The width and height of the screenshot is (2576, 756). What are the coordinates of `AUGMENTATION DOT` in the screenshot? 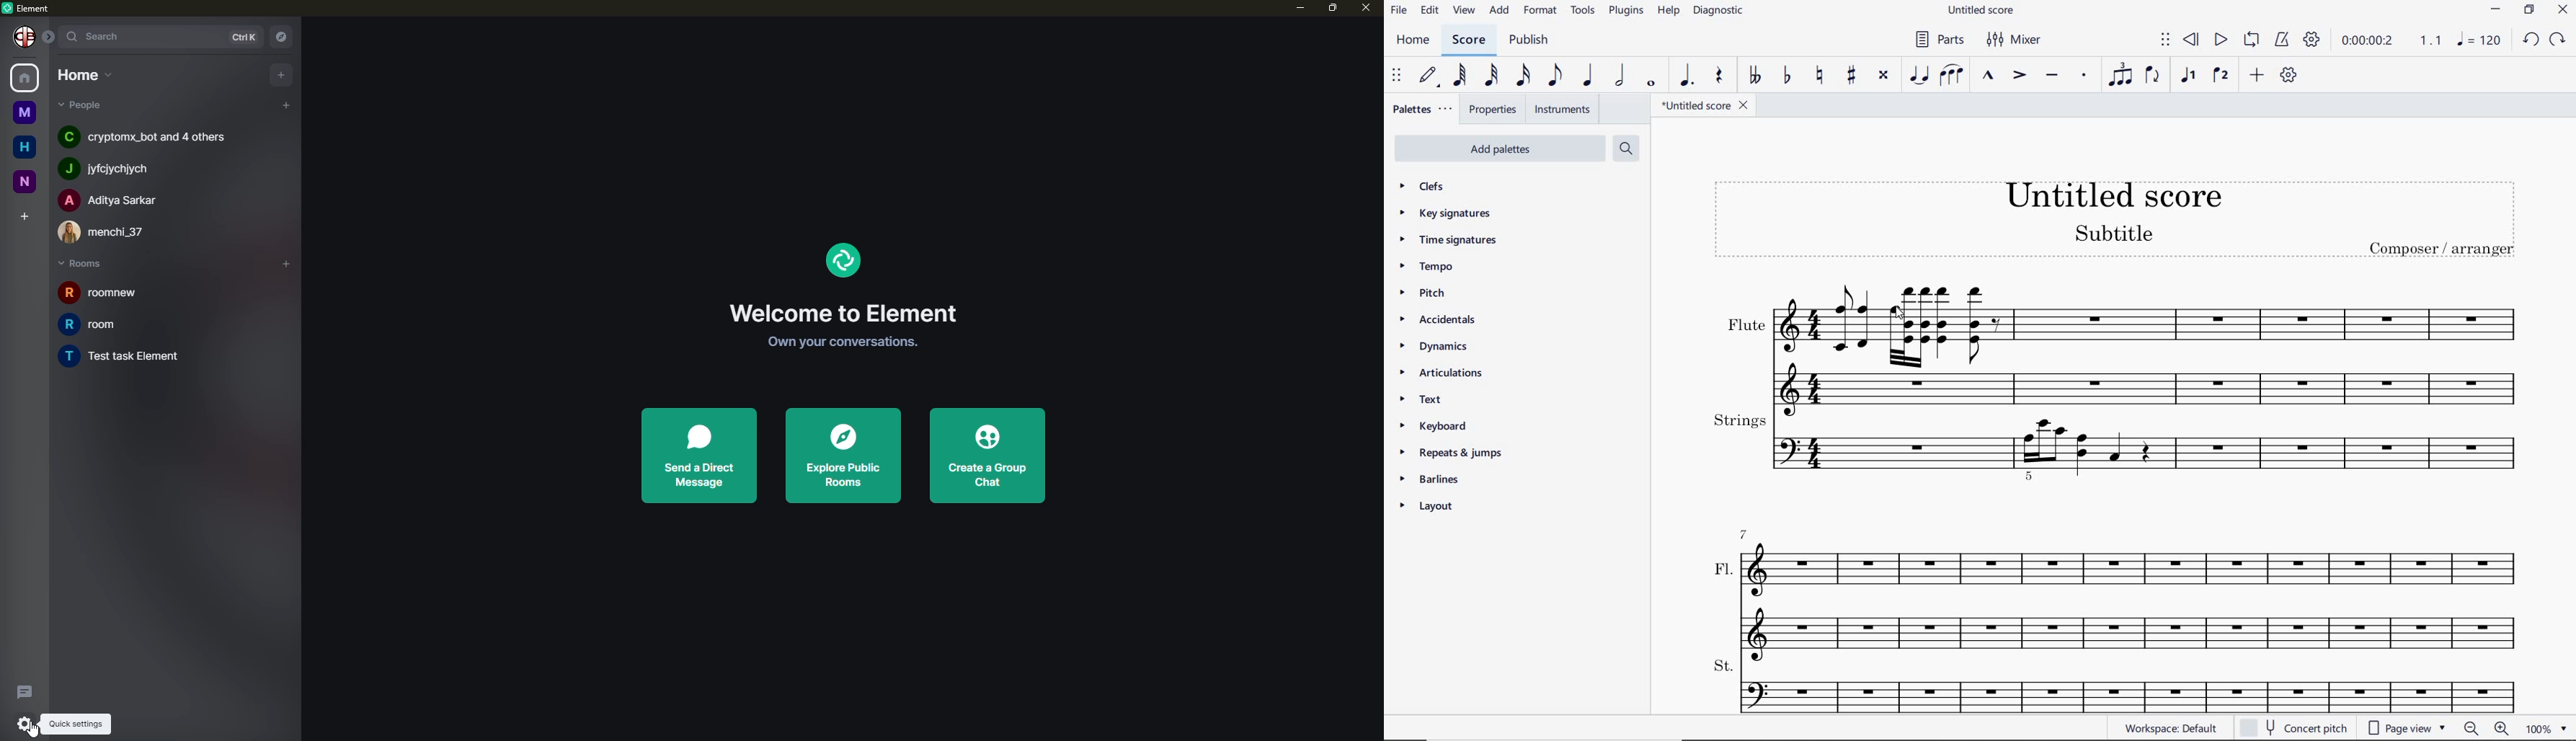 It's located at (1687, 75).